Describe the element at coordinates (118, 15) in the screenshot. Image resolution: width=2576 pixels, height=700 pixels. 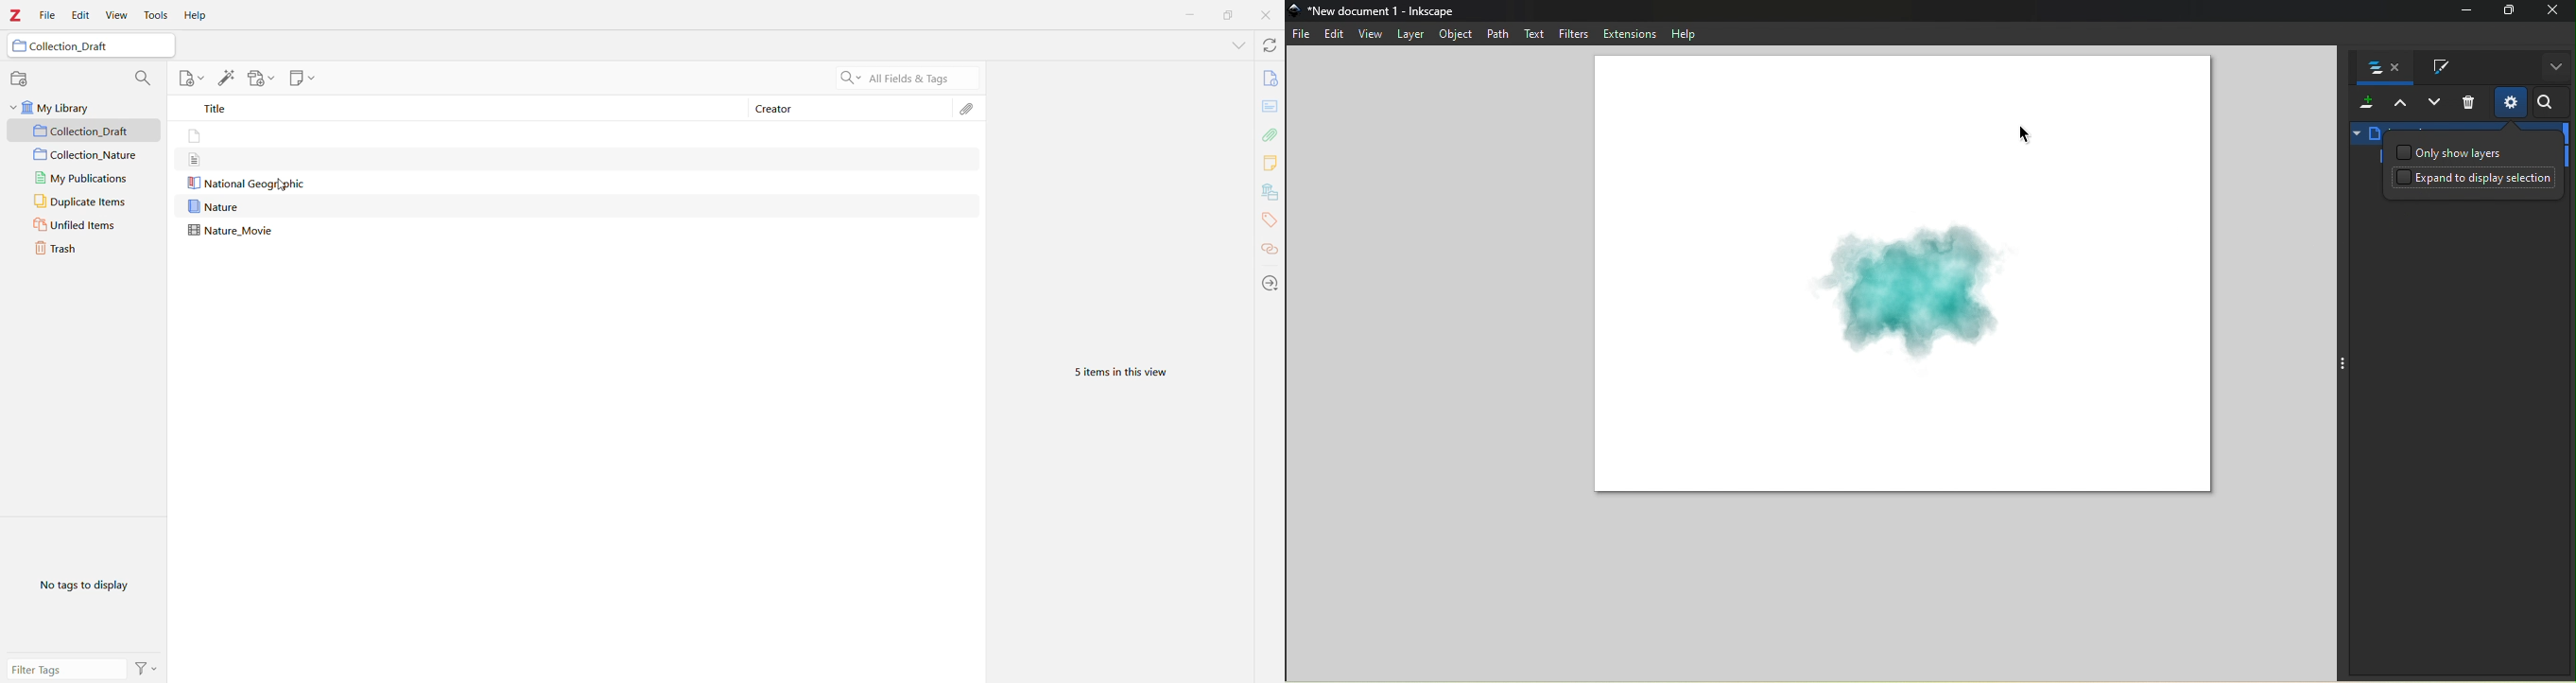
I see `View` at that location.